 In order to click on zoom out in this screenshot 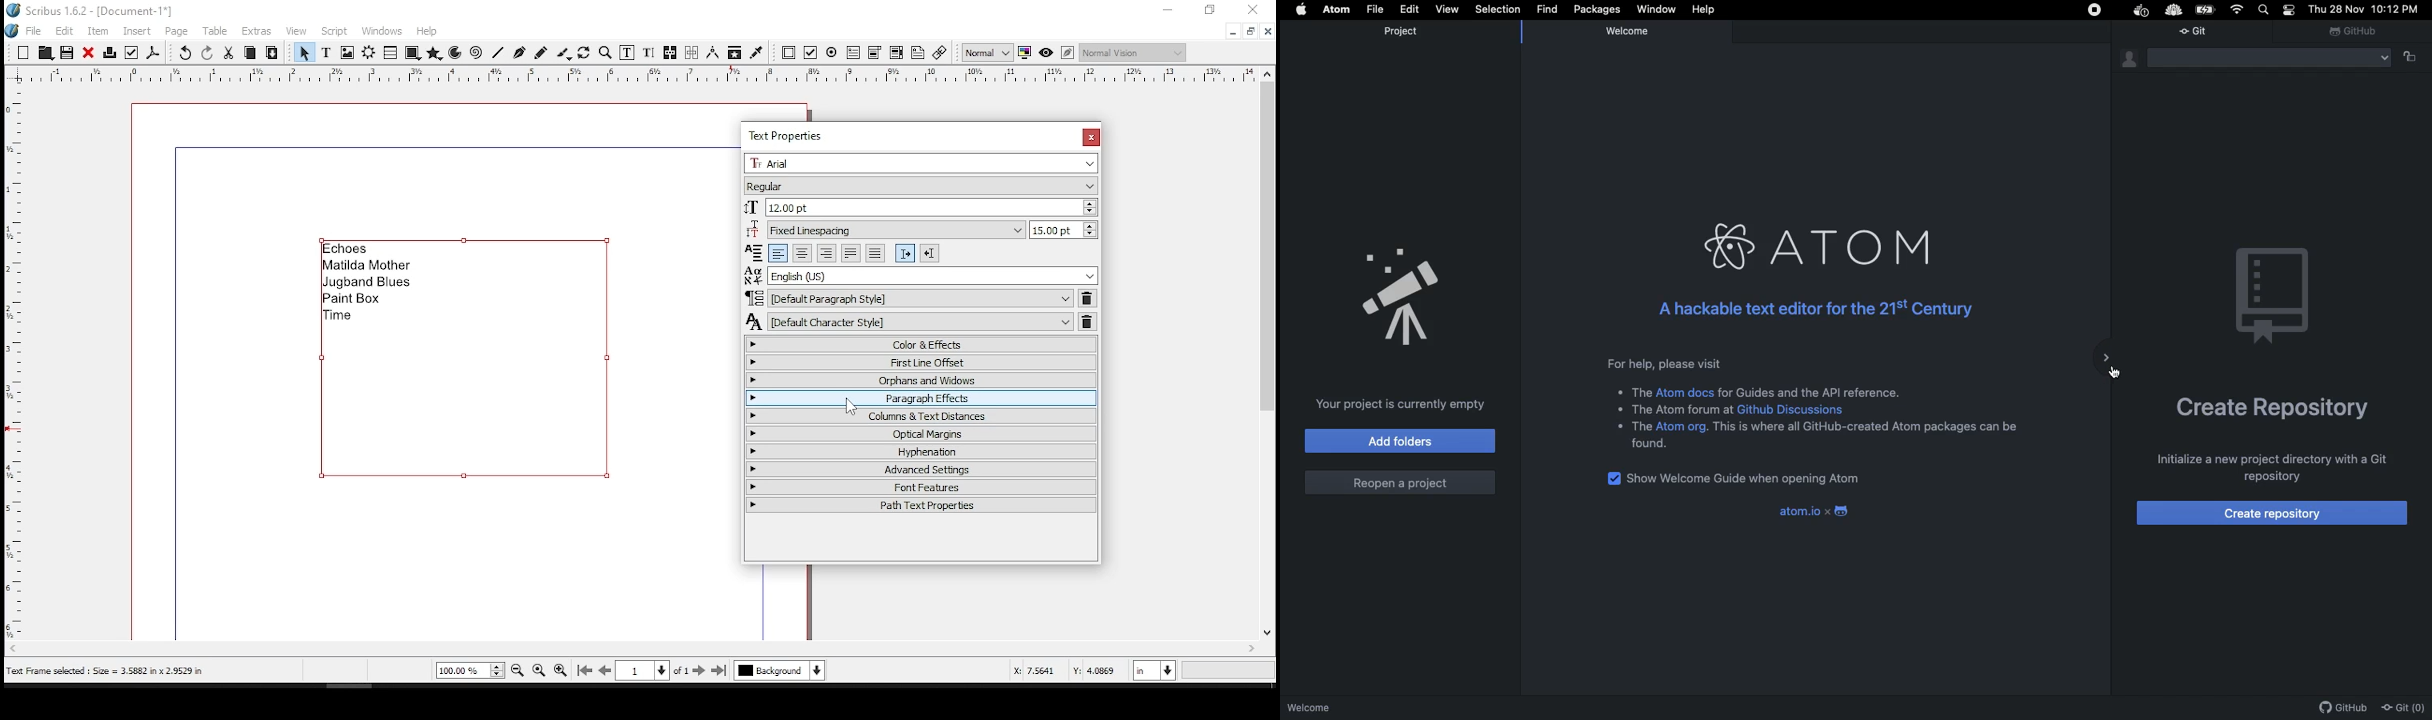, I will do `click(517, 670)`.